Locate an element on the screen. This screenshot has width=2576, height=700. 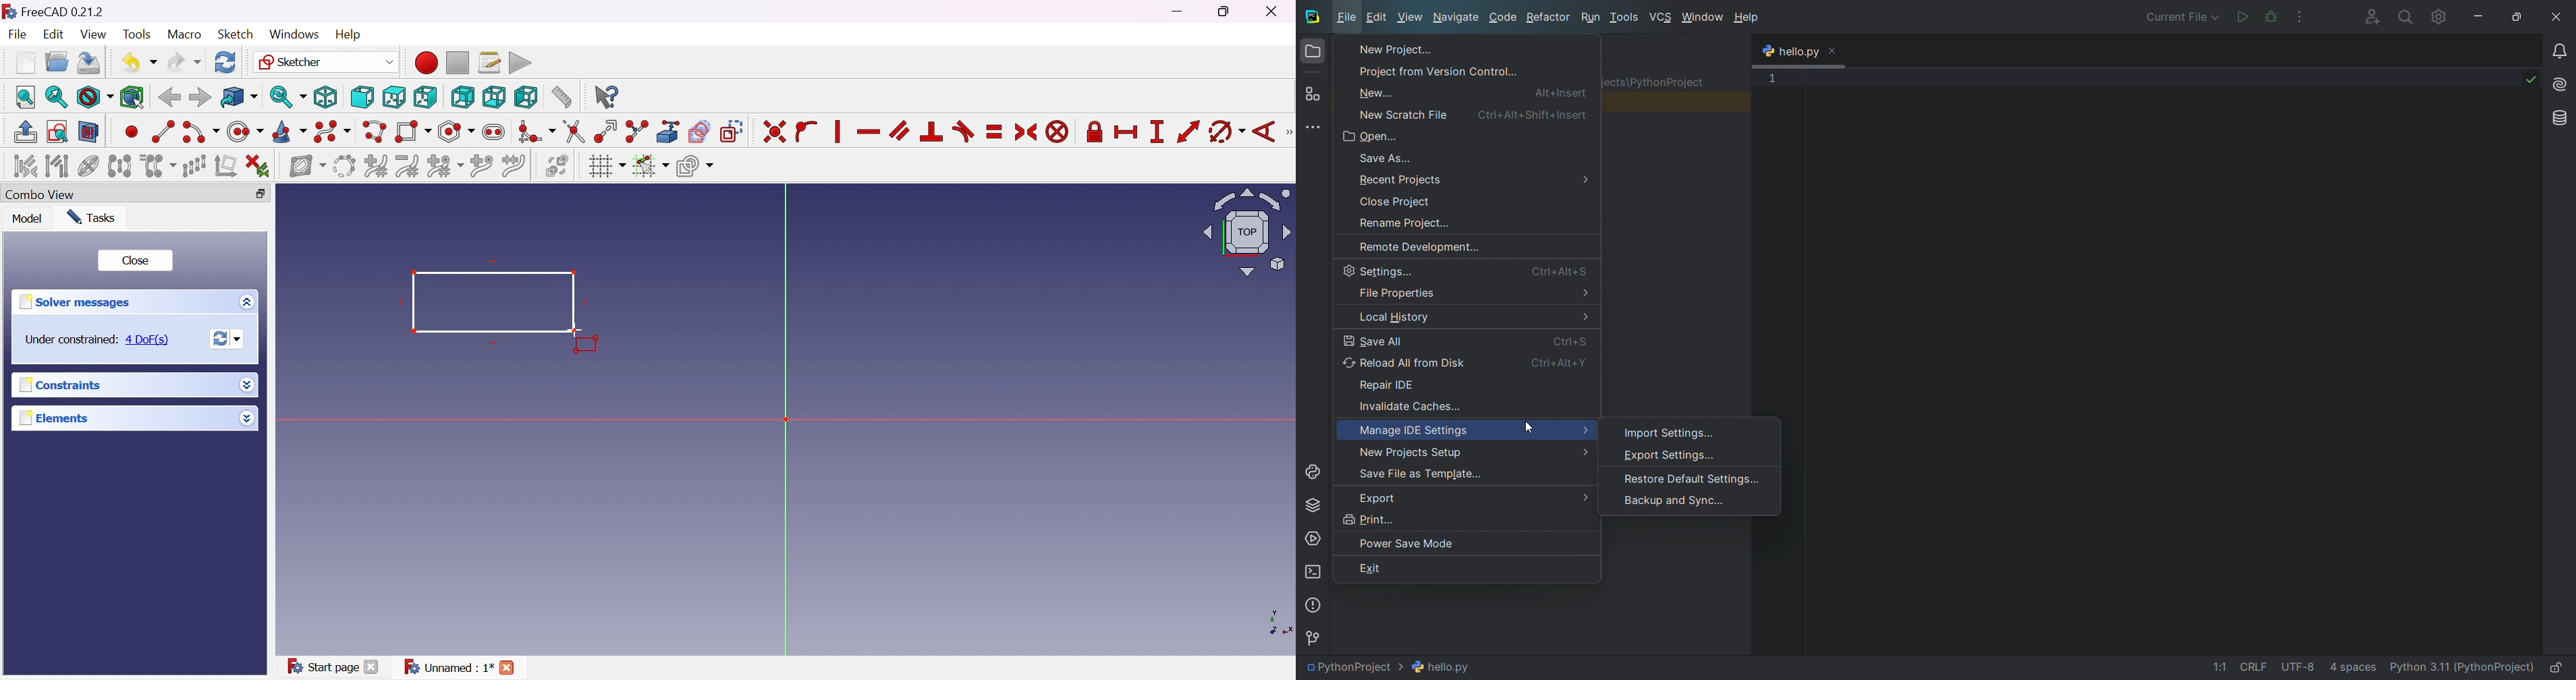
Symmetry is located at coordinates (119, 165).